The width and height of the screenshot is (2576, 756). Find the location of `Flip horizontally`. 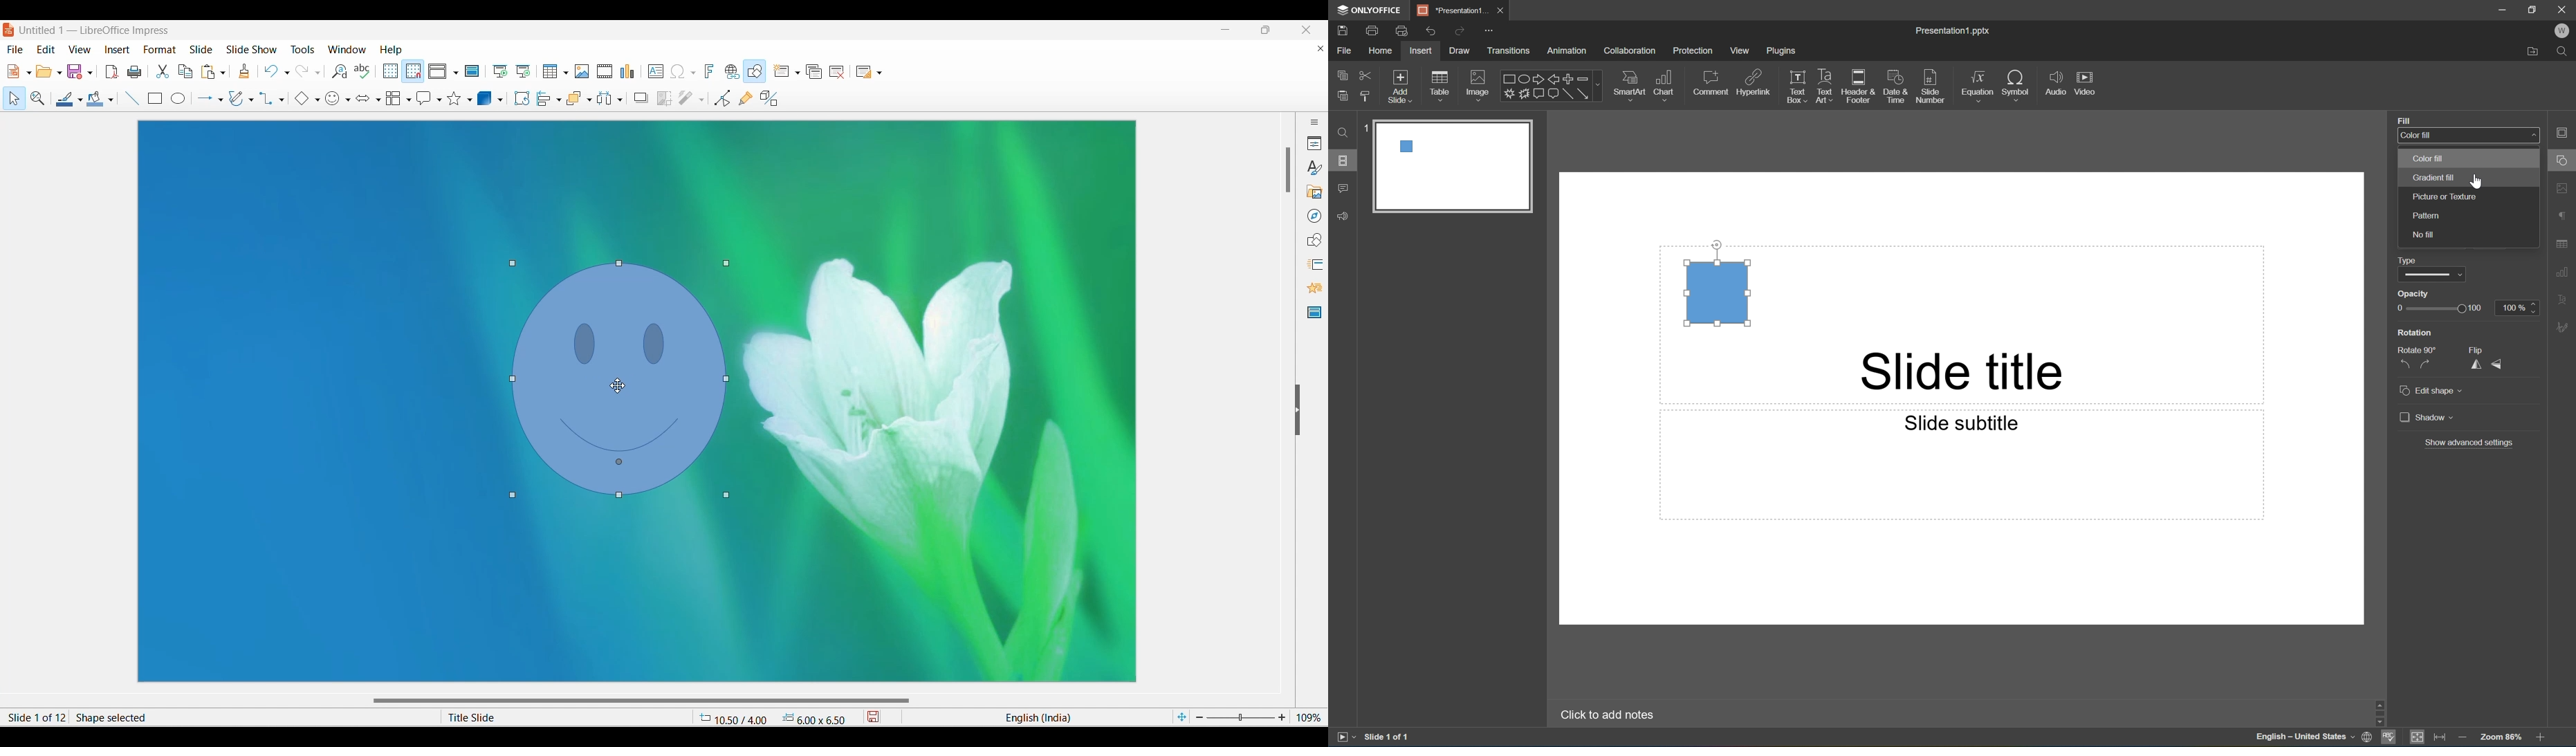

Flip horizontally is located at coordinates (2476, 364).